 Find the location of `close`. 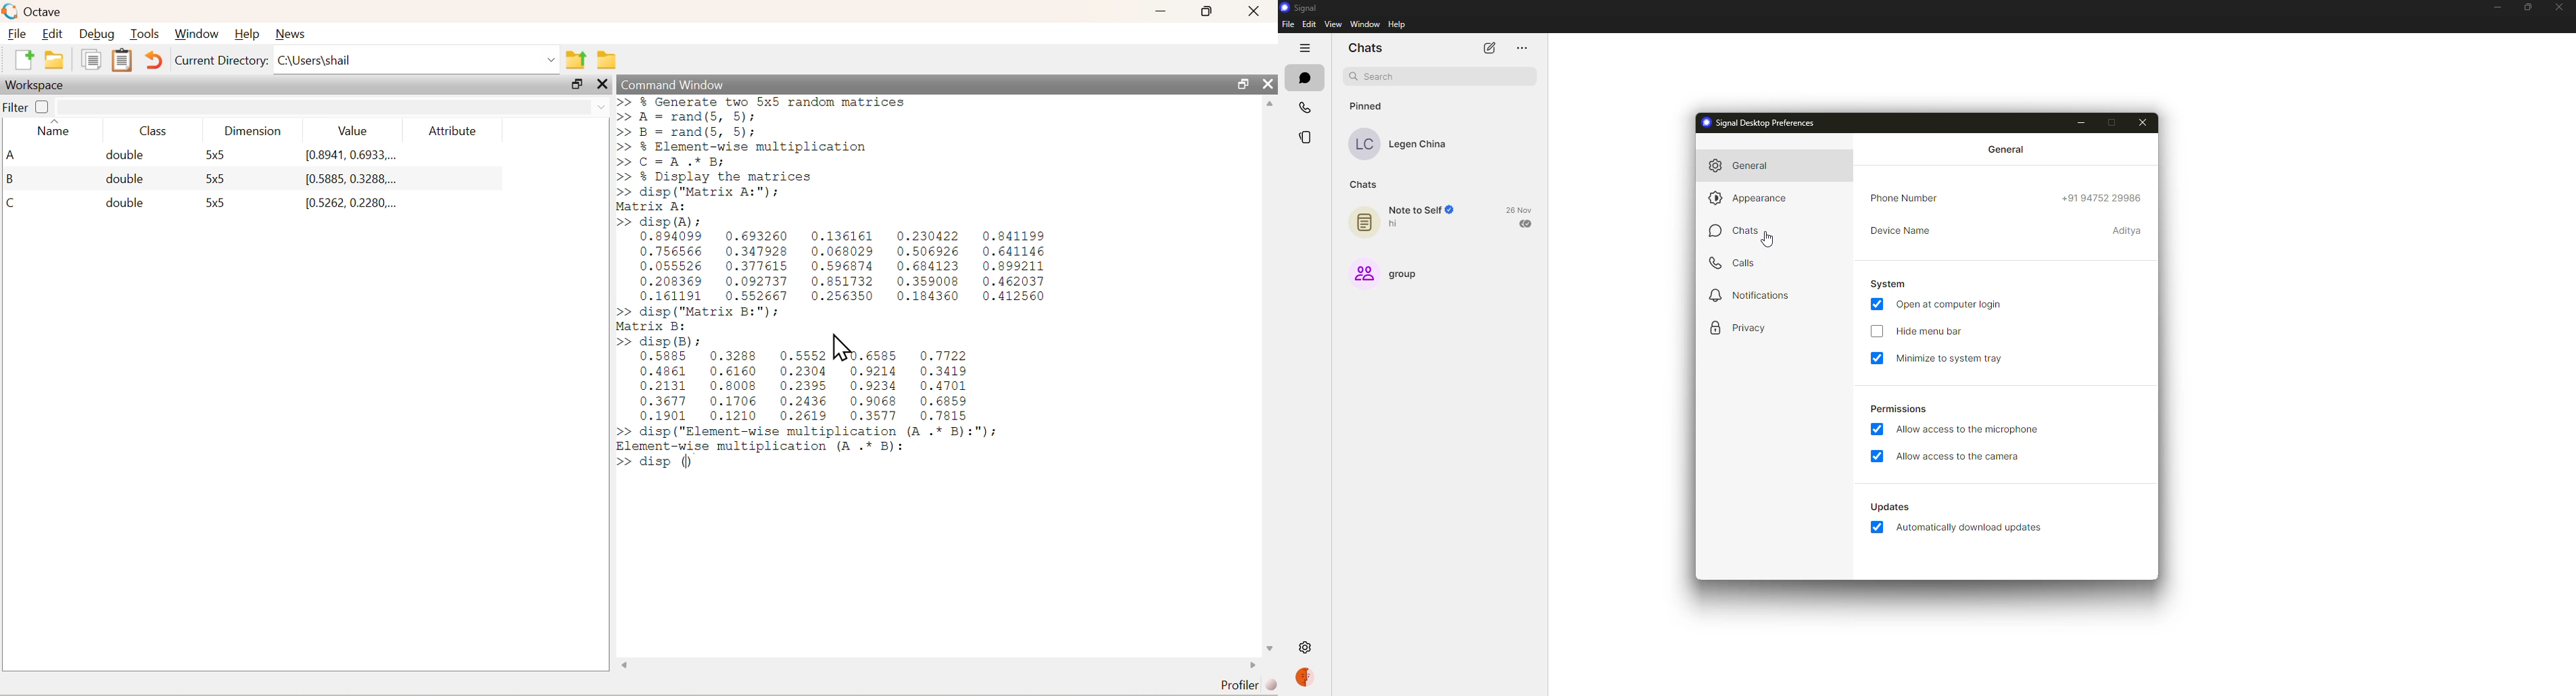

close is located at coordinates (2146, 122).